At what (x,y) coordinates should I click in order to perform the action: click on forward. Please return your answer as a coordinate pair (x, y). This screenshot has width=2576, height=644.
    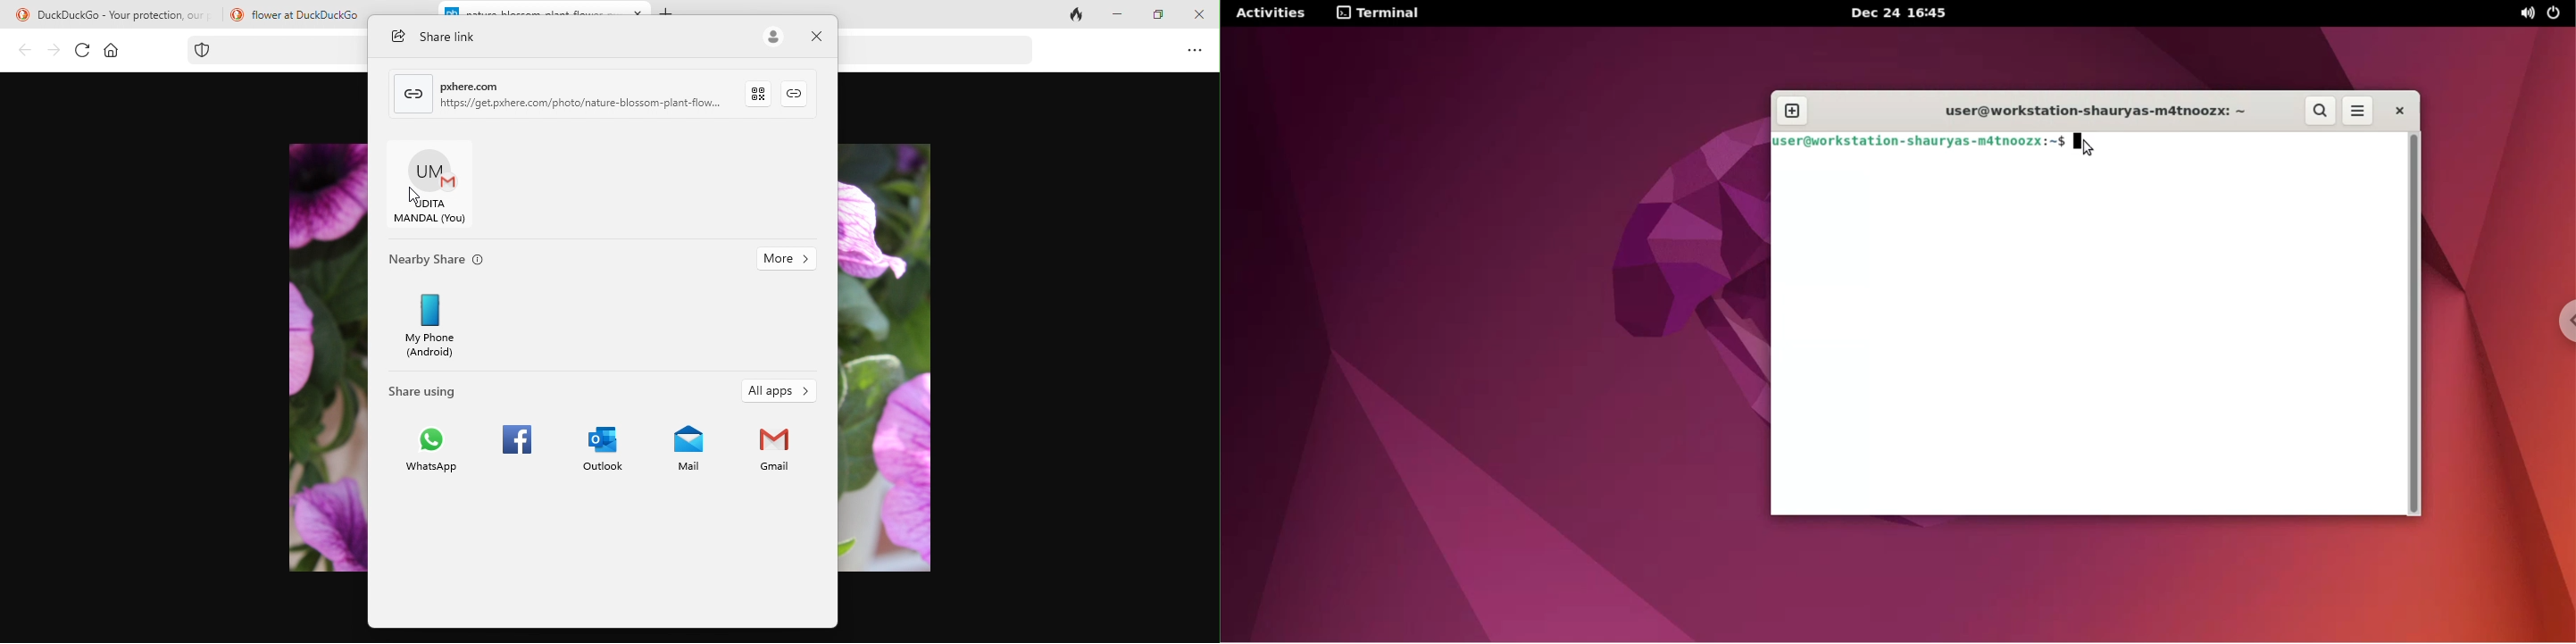
    Looking at the image, I should click on (51, 50).